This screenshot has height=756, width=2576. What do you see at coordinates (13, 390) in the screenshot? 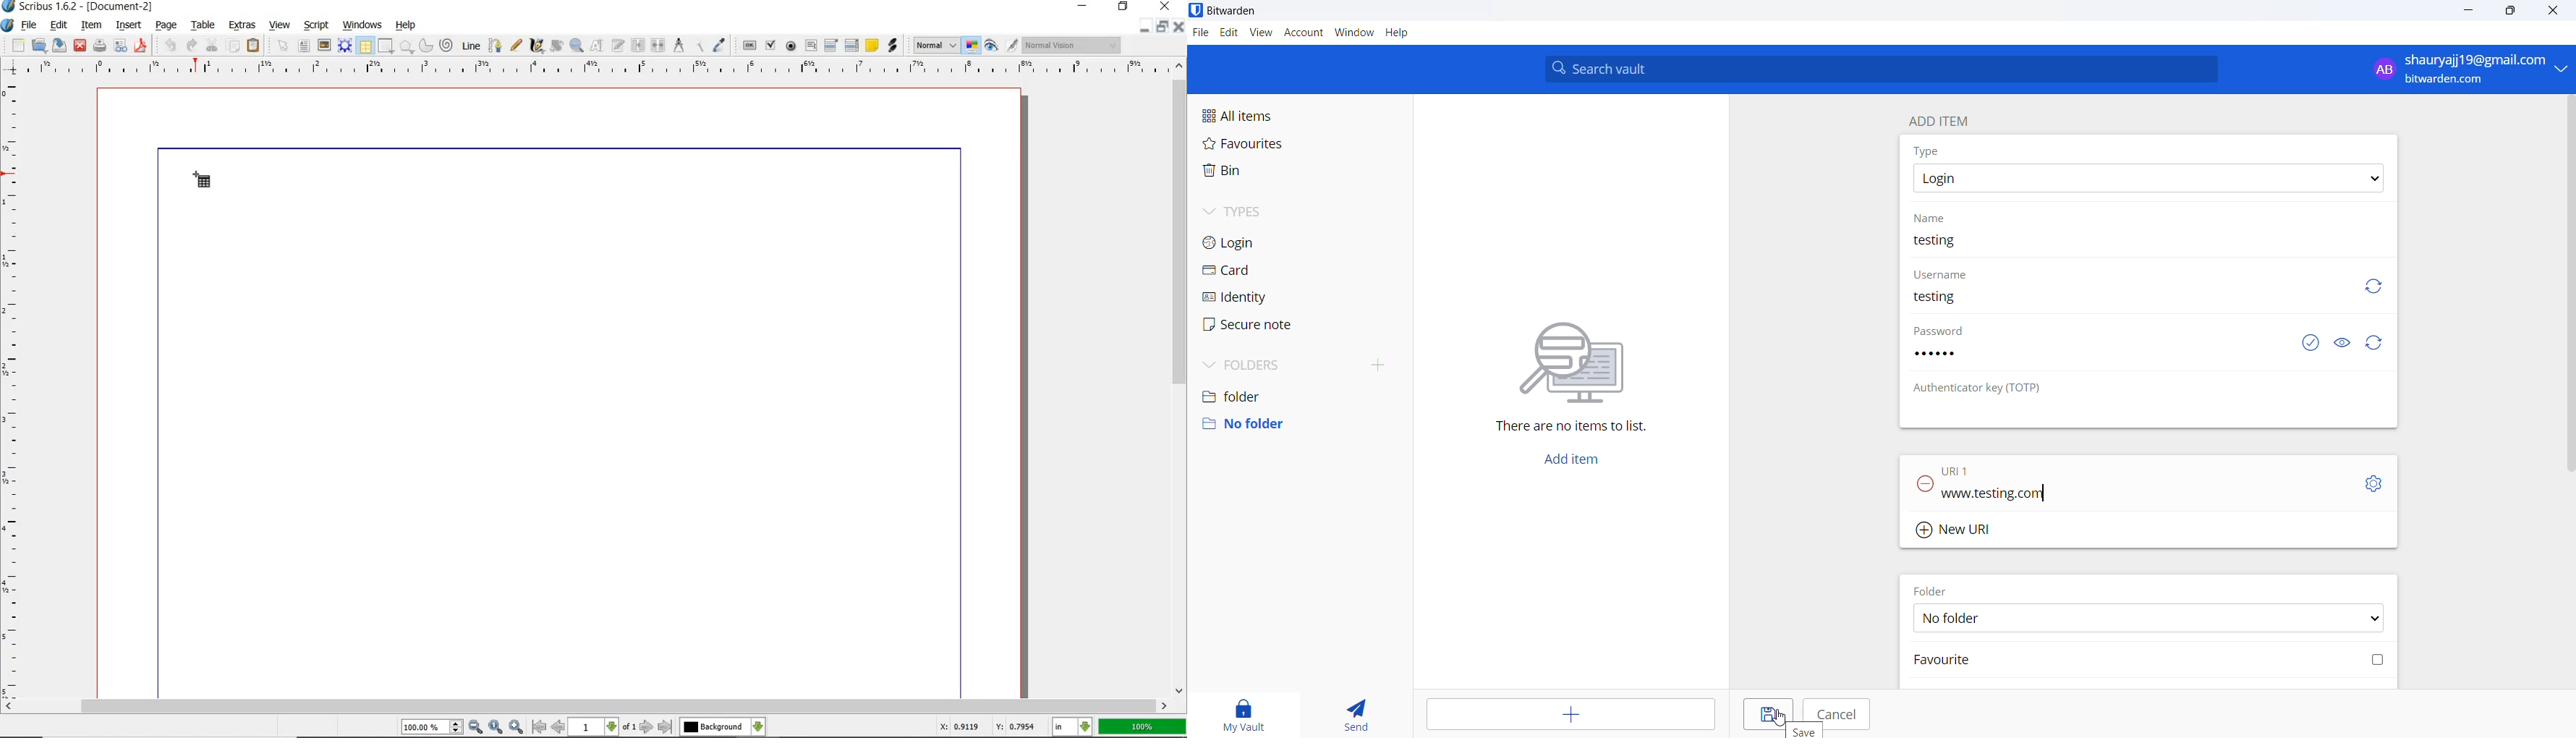
I see `ruler` at bounding box center [13, 390].